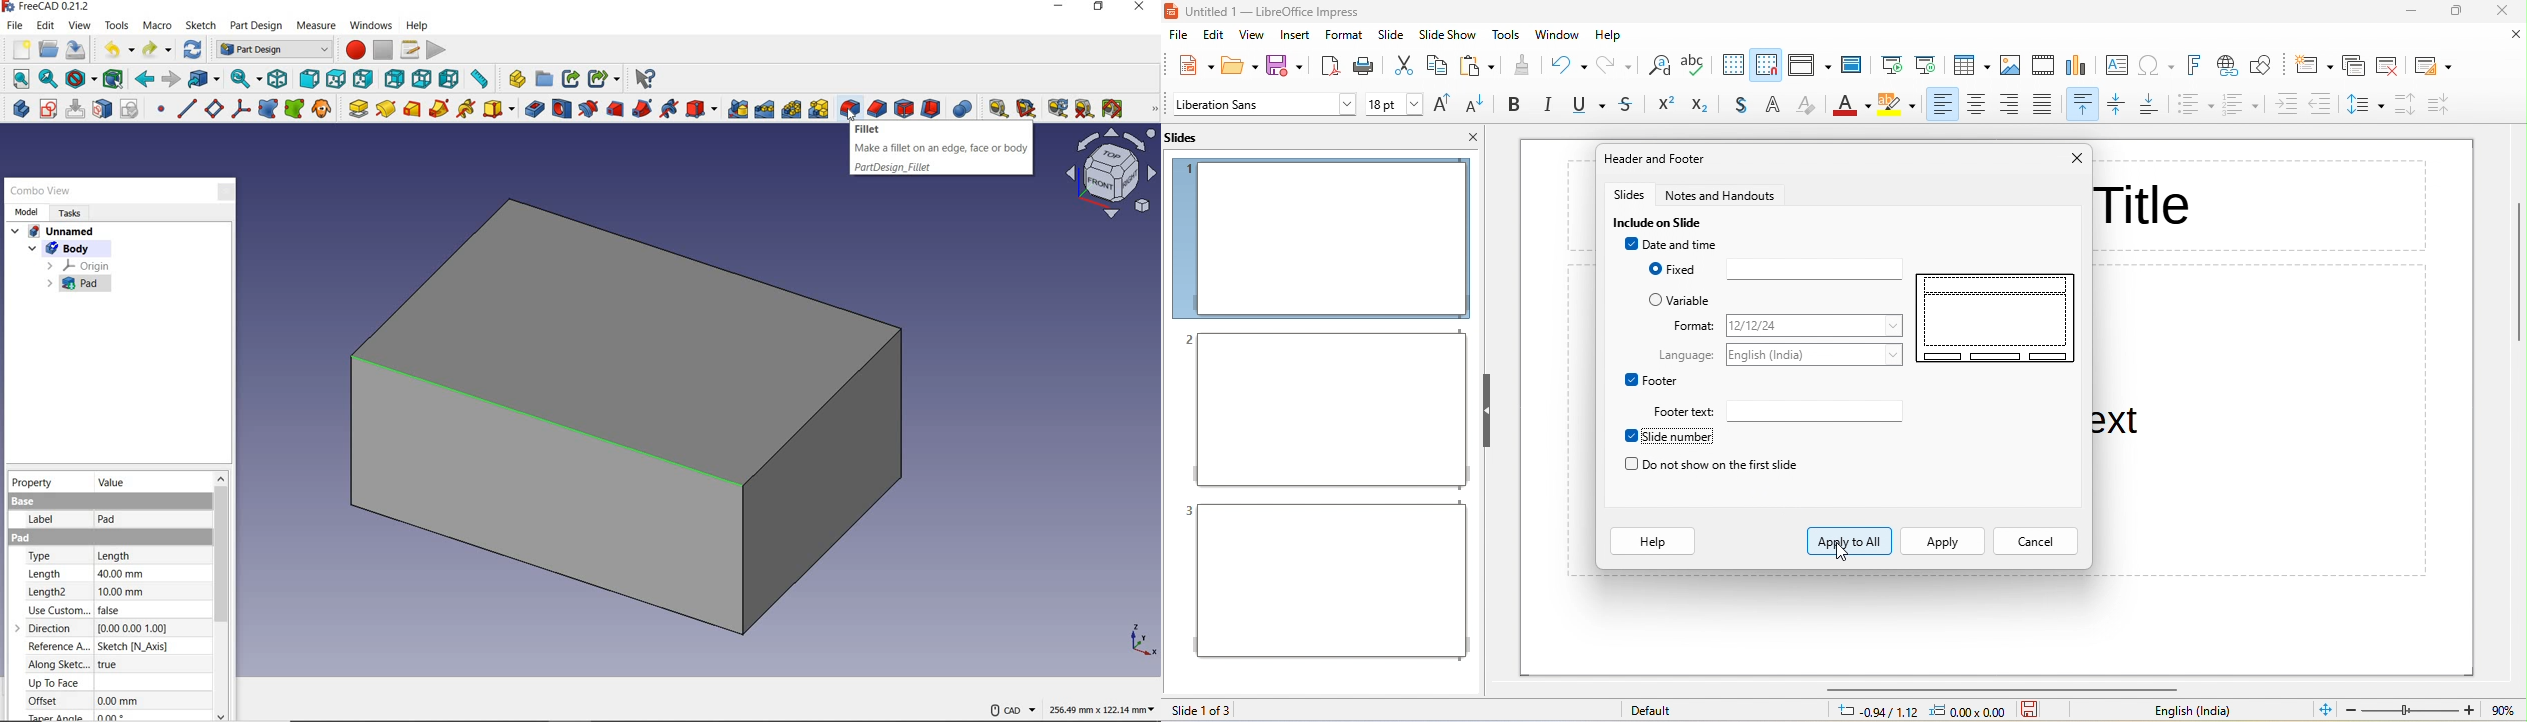 This screenshot has width=2548, height=728. What do you see at coordinates (1776, 105) in the screenshot?
I see `apply outline attribute to font ` at bounding box center [1776, 105].